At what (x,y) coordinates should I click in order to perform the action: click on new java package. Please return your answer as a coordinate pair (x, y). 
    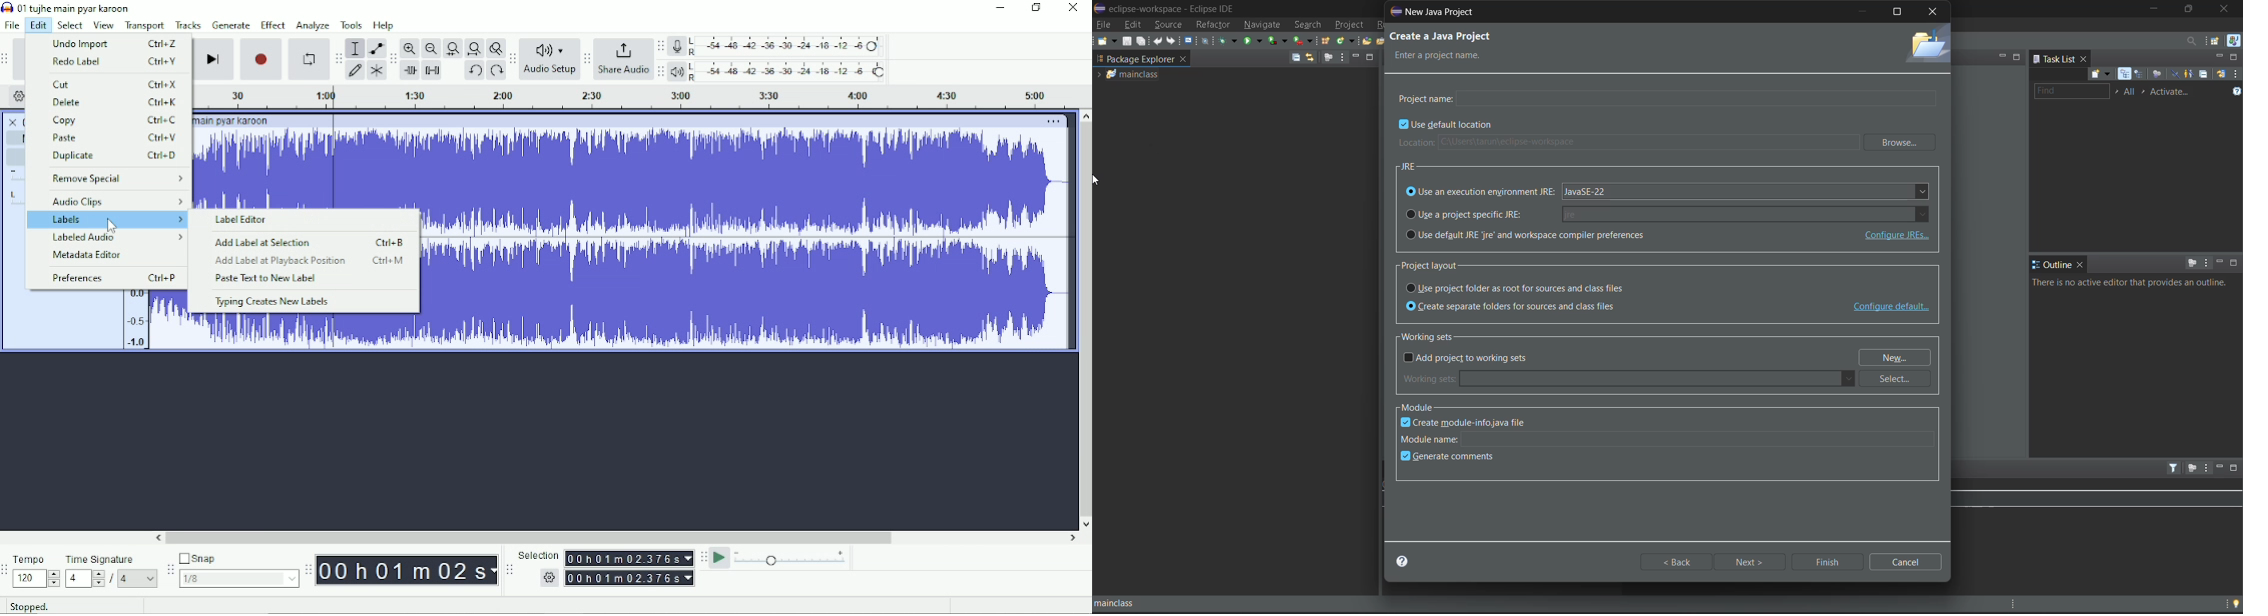
    Looking at the image, I should click on (1326, 41).